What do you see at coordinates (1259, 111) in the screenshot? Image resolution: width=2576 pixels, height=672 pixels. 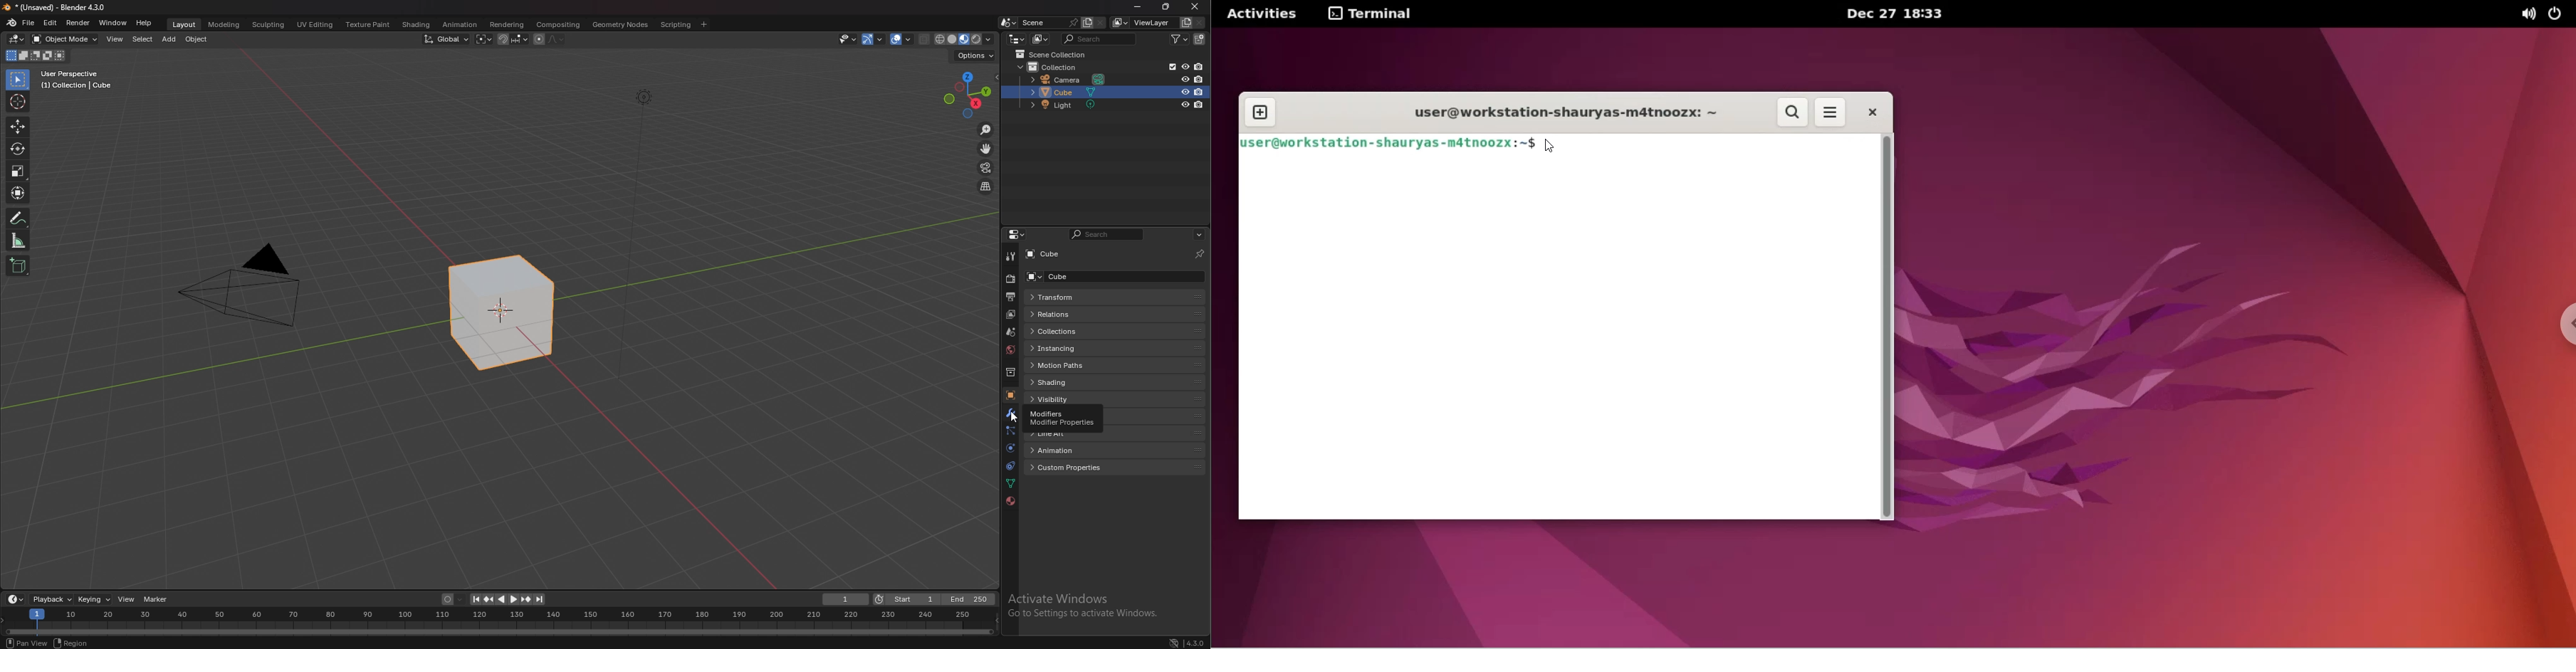 I see `new tab` at bounding box center [1259, 111].